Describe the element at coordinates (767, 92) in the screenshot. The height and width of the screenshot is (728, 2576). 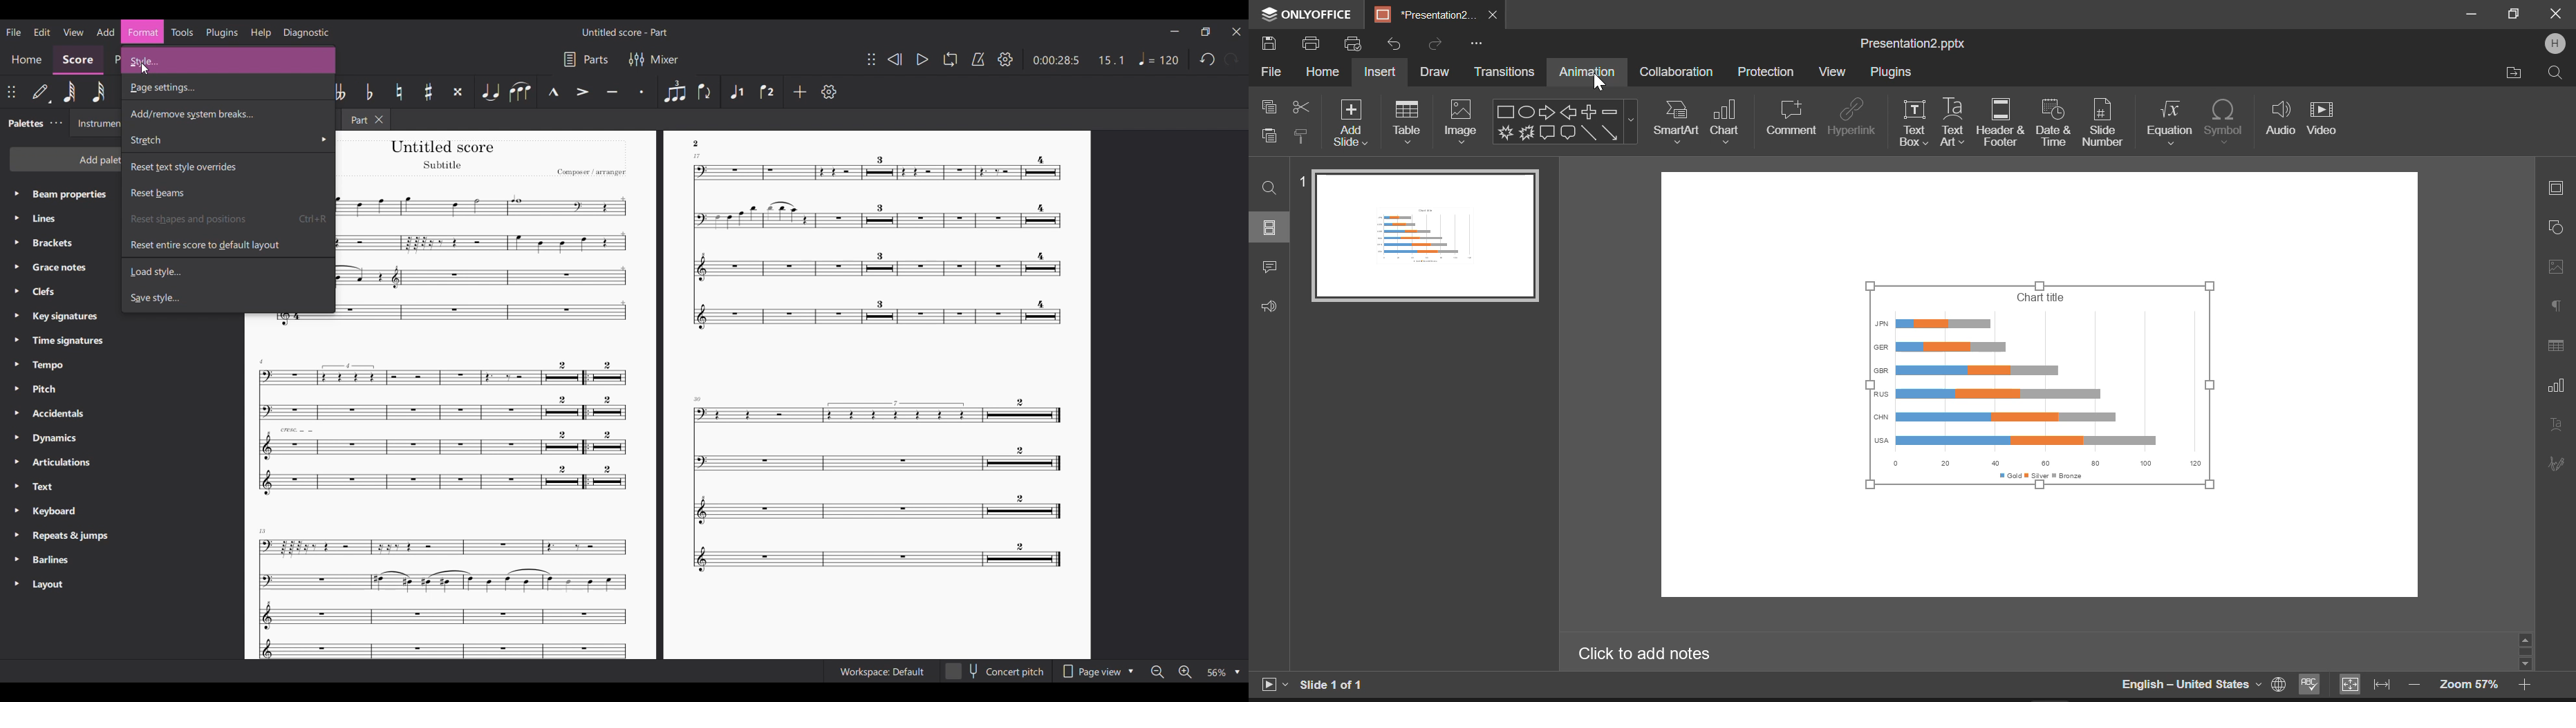
I see `Voice 2` at that location.